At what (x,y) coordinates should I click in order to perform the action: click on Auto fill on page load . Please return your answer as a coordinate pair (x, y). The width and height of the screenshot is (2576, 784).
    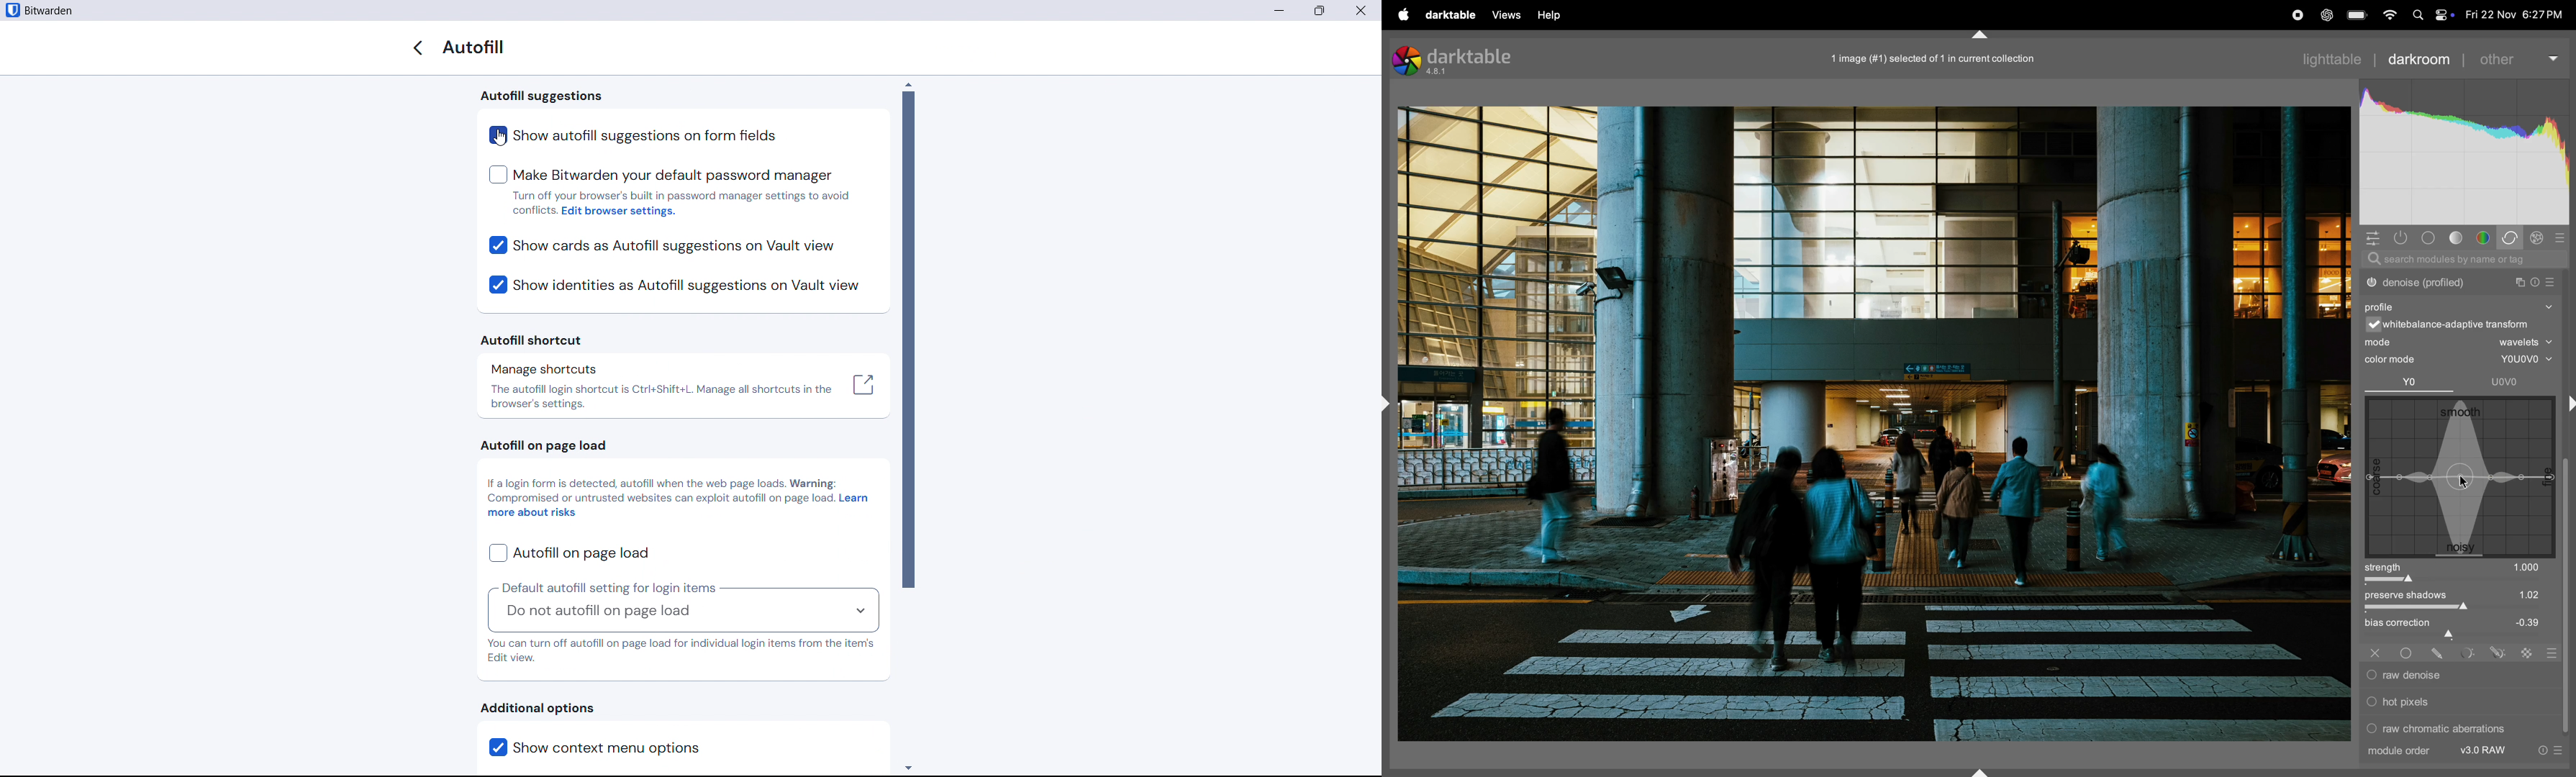
    Looking at the image, I should click on (568, 553).